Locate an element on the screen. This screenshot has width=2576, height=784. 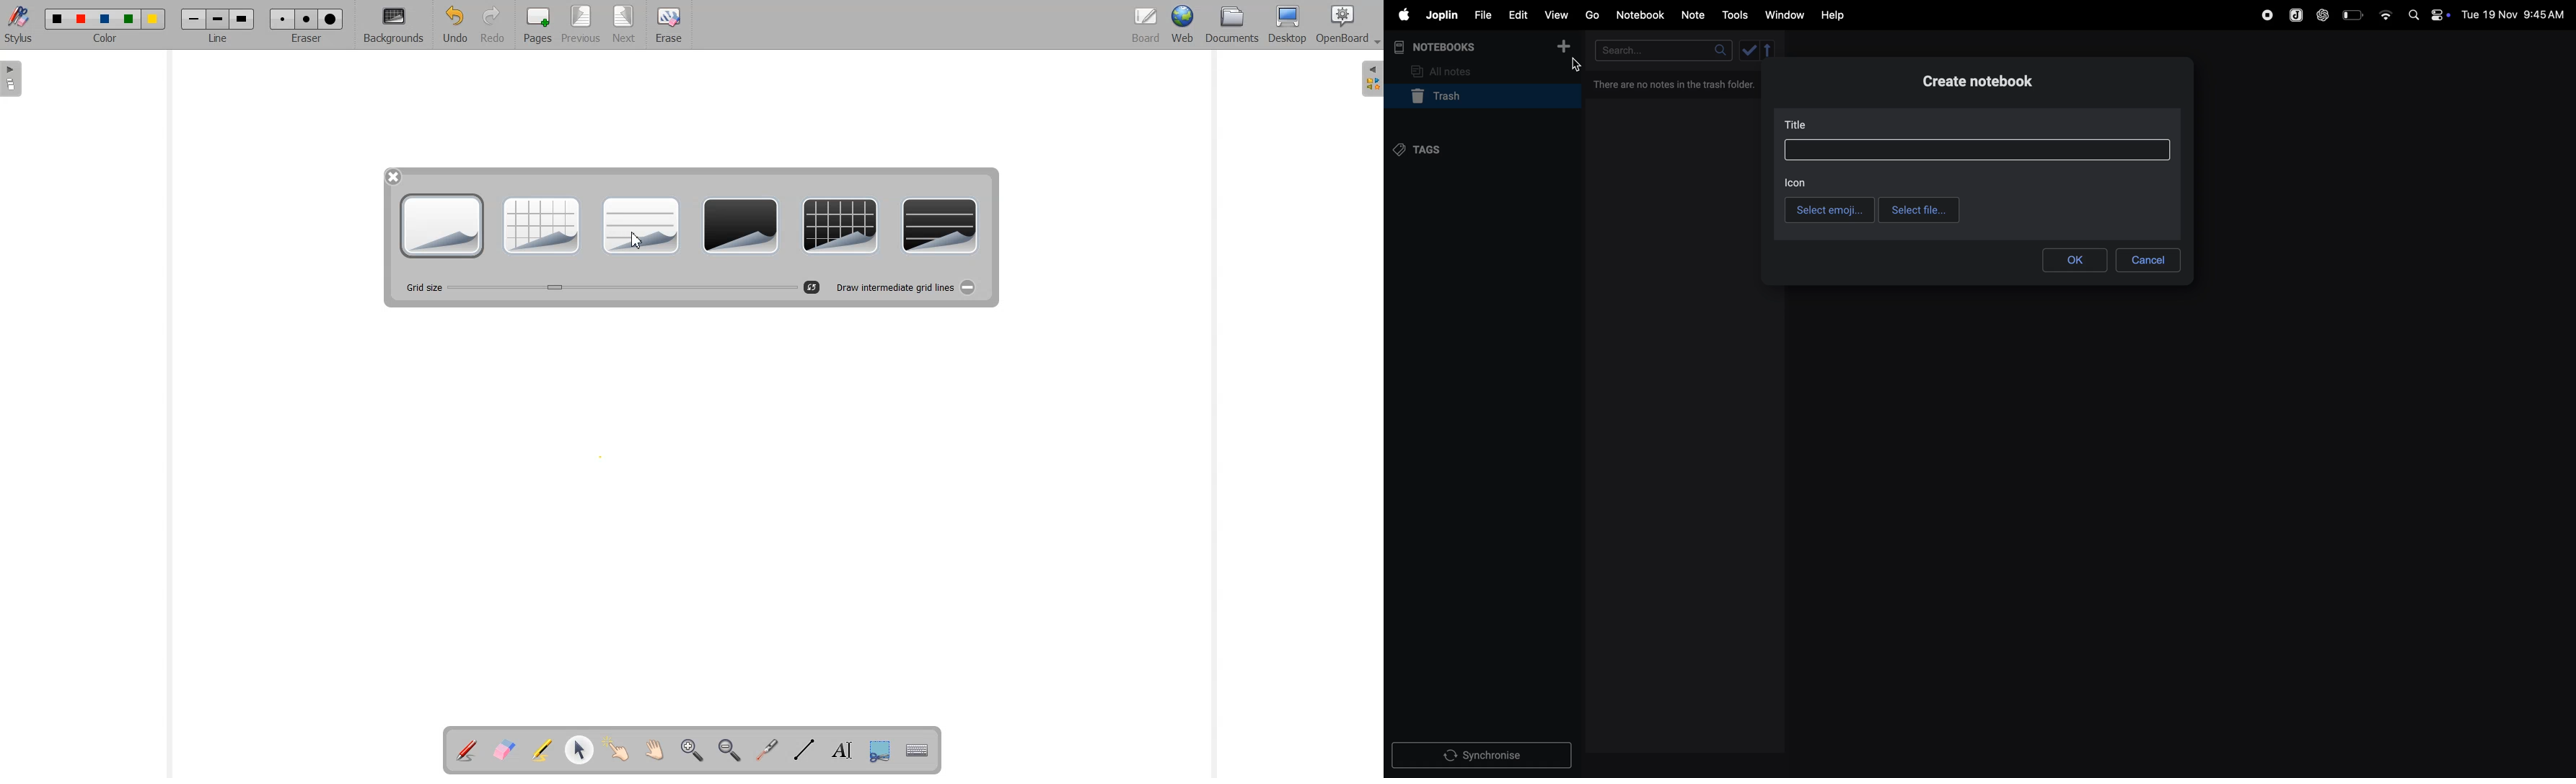
go is located at coordinates (1591, 15).